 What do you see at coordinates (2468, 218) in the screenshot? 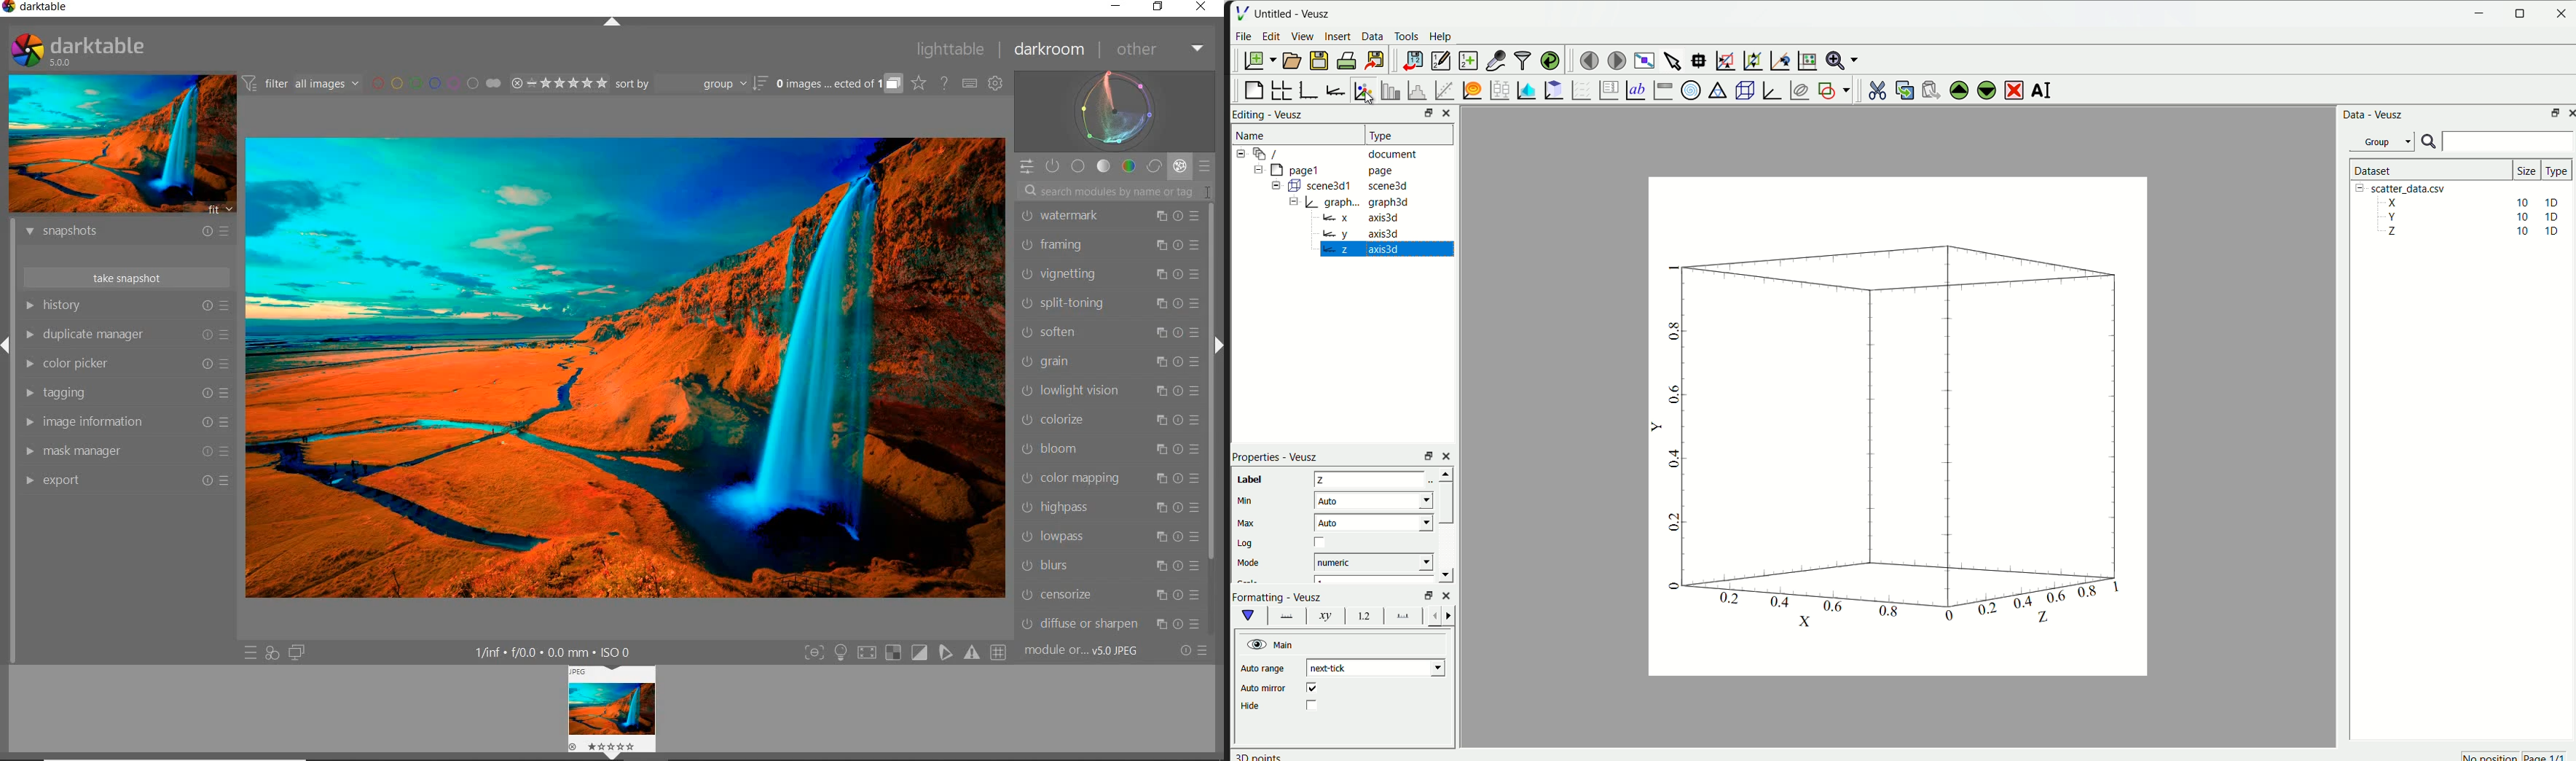
I see `Y 10 10` at bounding box center [2468, 218].